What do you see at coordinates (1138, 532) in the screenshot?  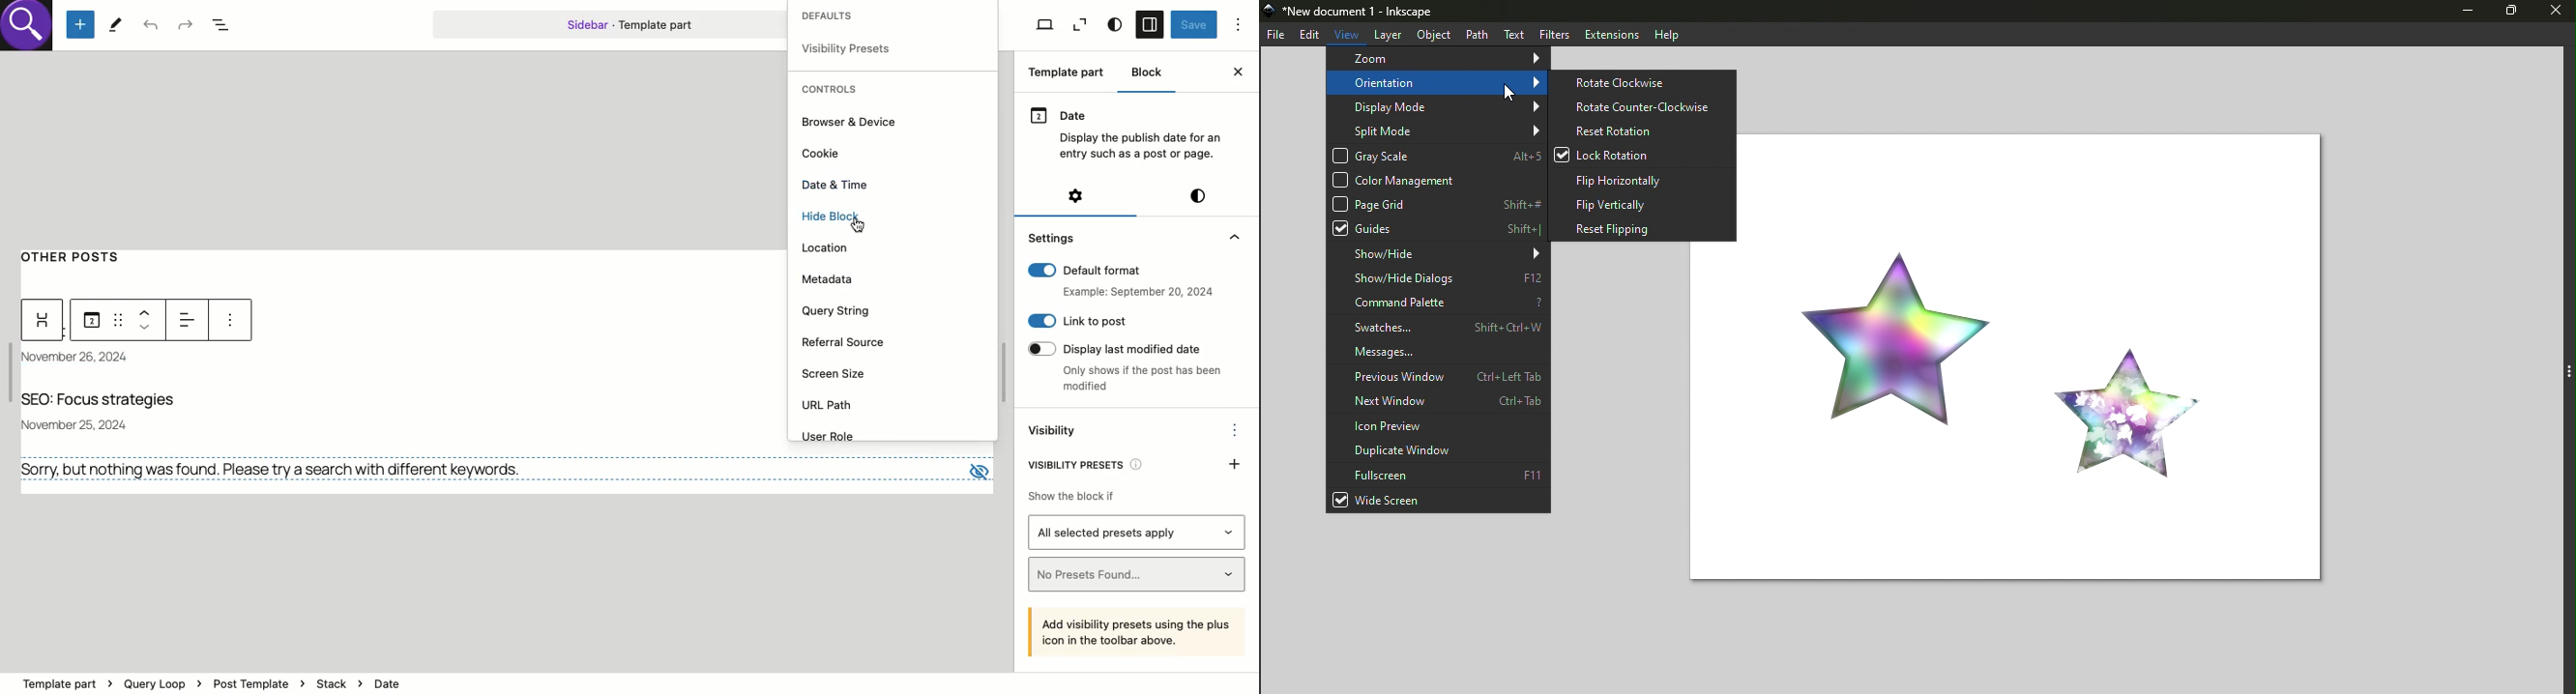 I see `All selected presets apply` at bounding box center [1138, 532].